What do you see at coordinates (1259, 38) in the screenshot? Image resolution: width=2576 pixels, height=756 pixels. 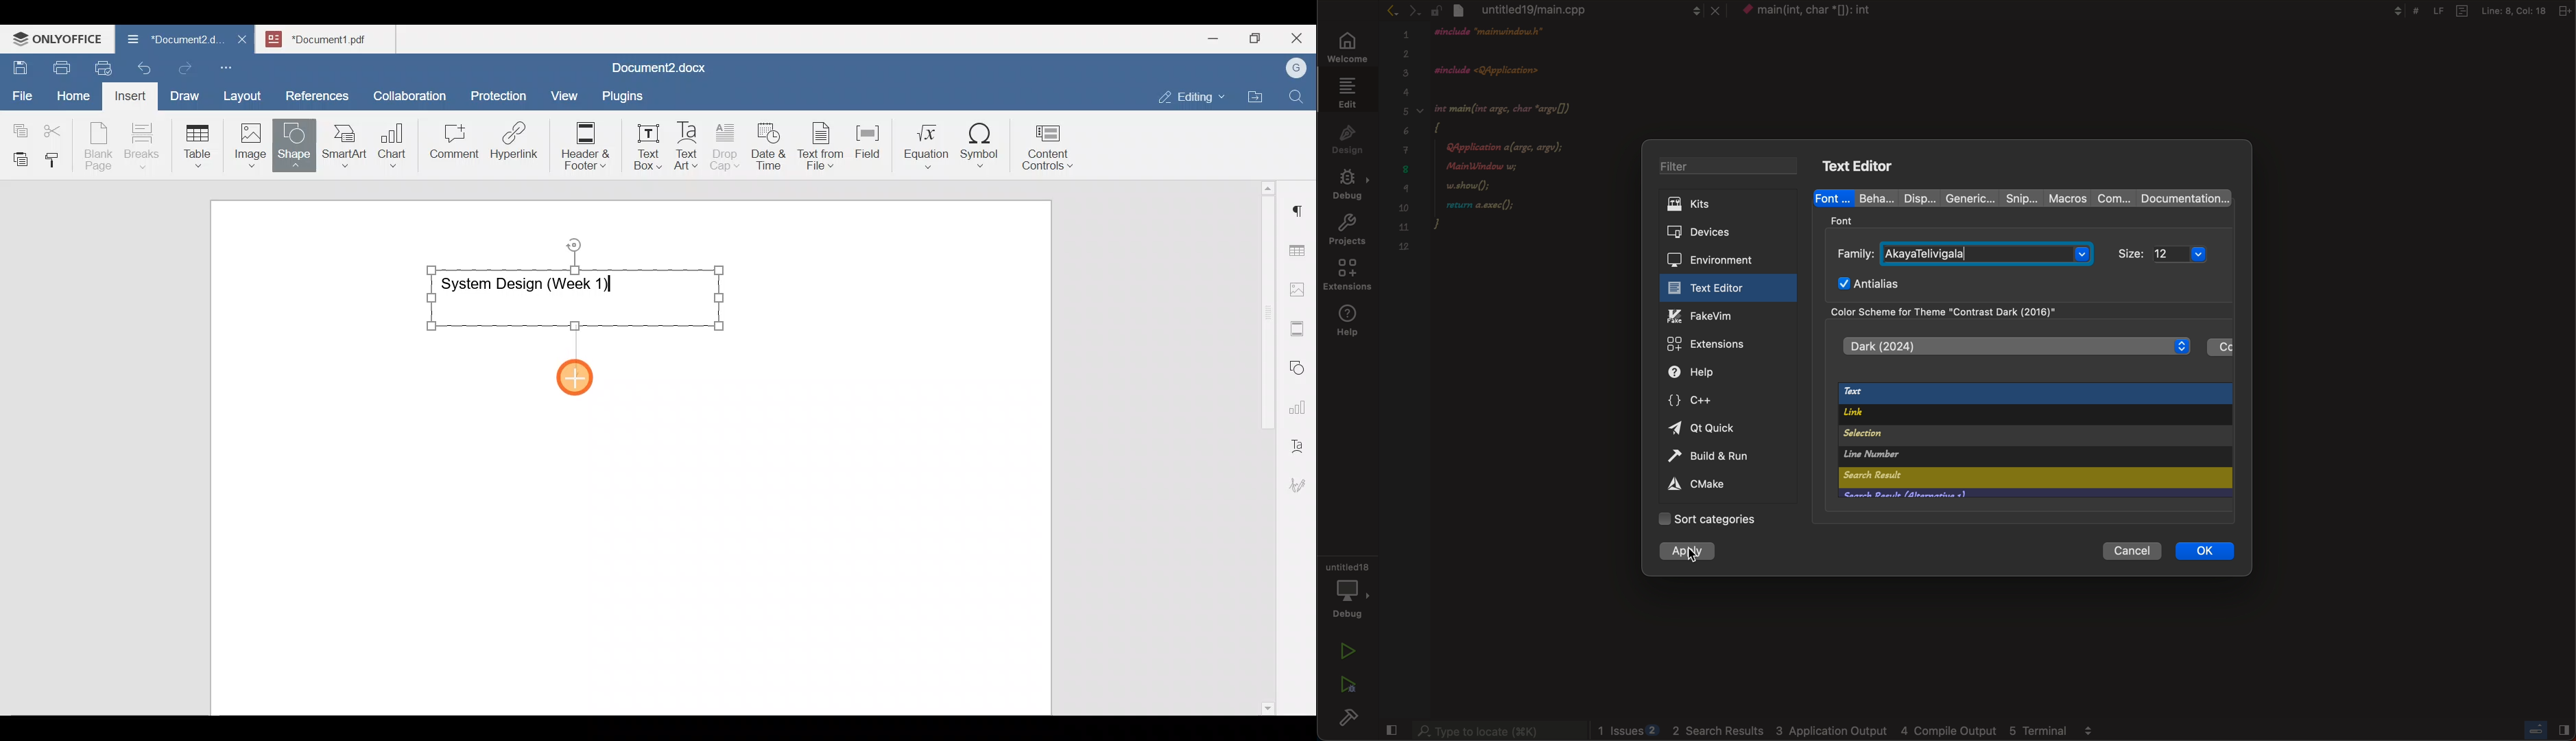 I see `Maximize` at bounding box center [1259, 38].